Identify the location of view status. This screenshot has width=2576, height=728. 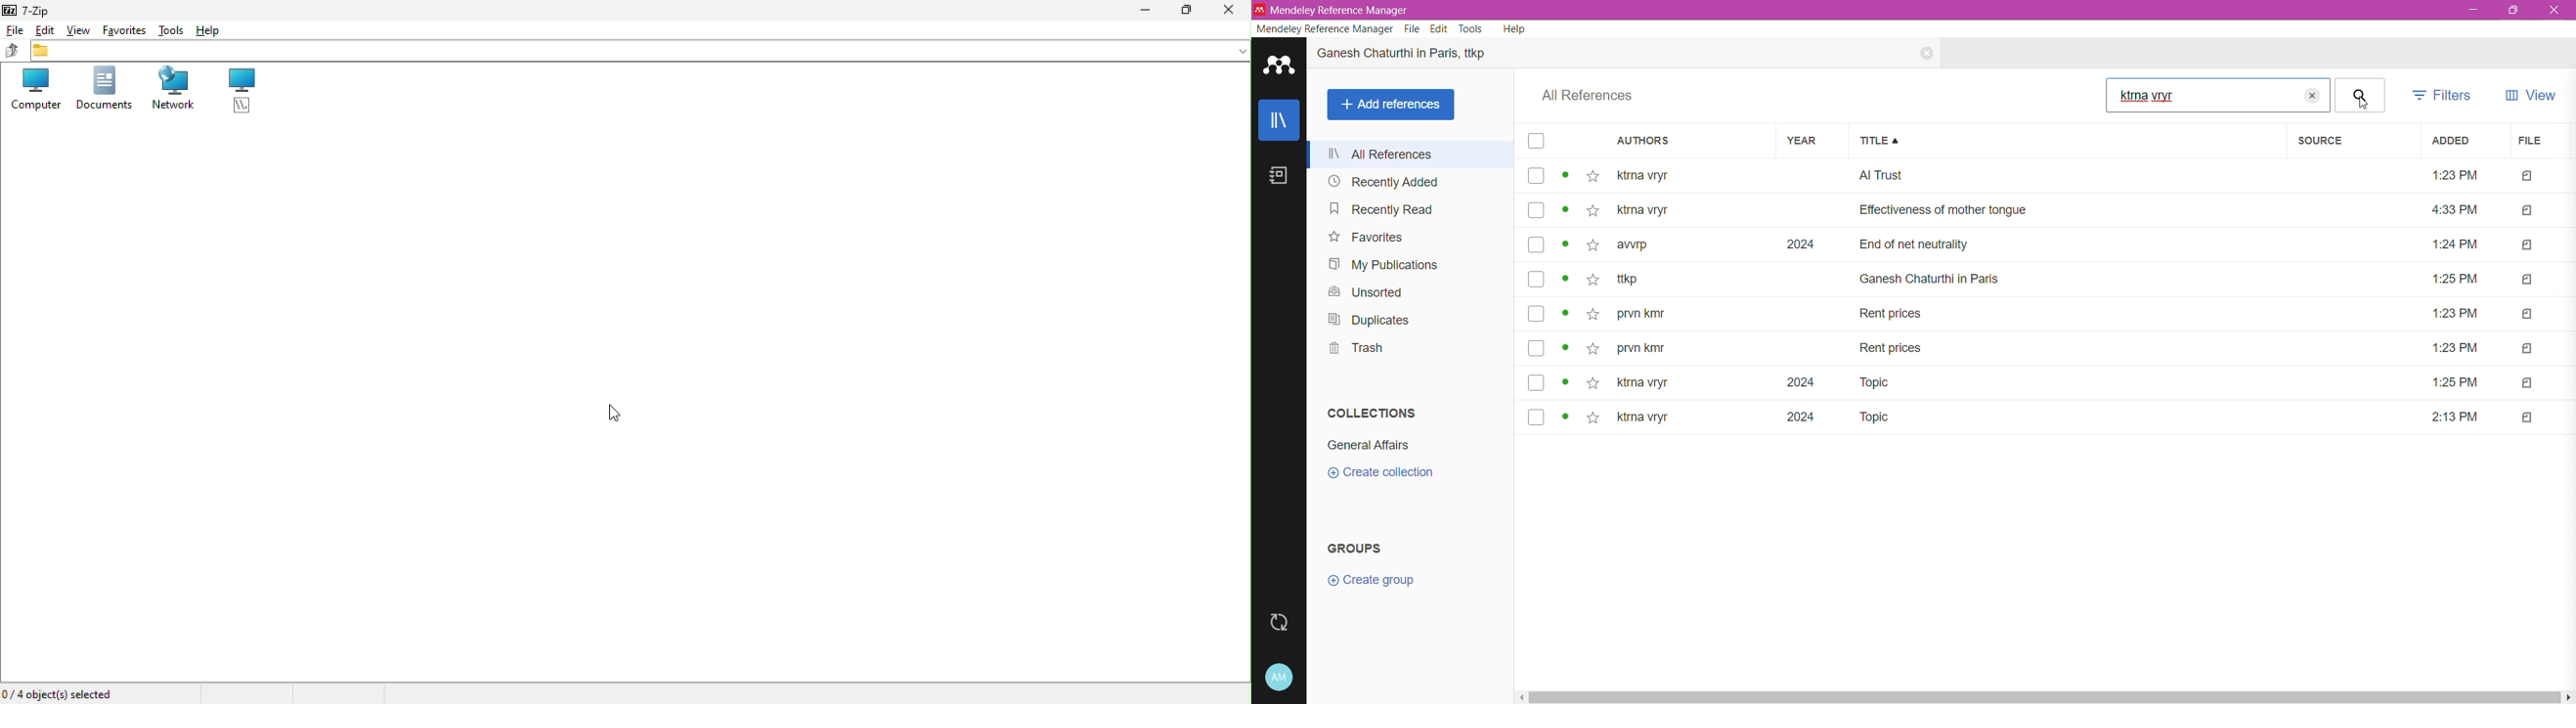
(1567, 211).